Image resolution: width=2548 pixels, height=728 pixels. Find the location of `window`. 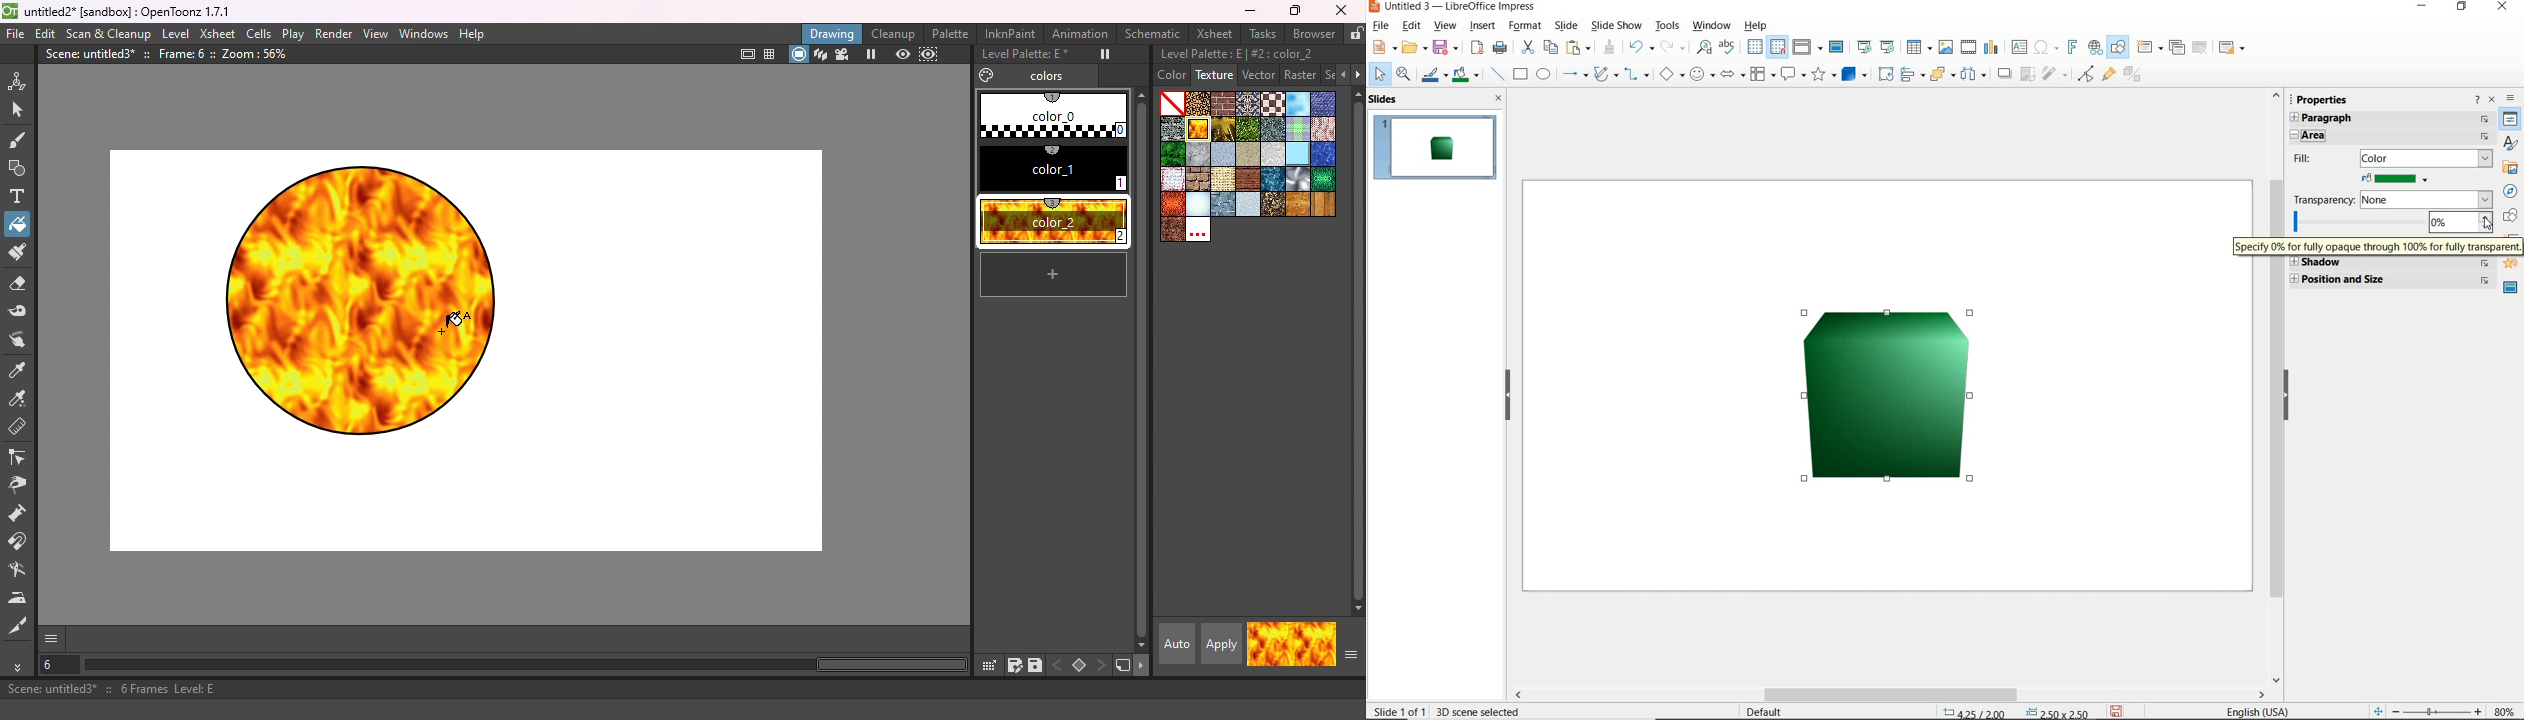

window is located at coordinates (1712, 26).